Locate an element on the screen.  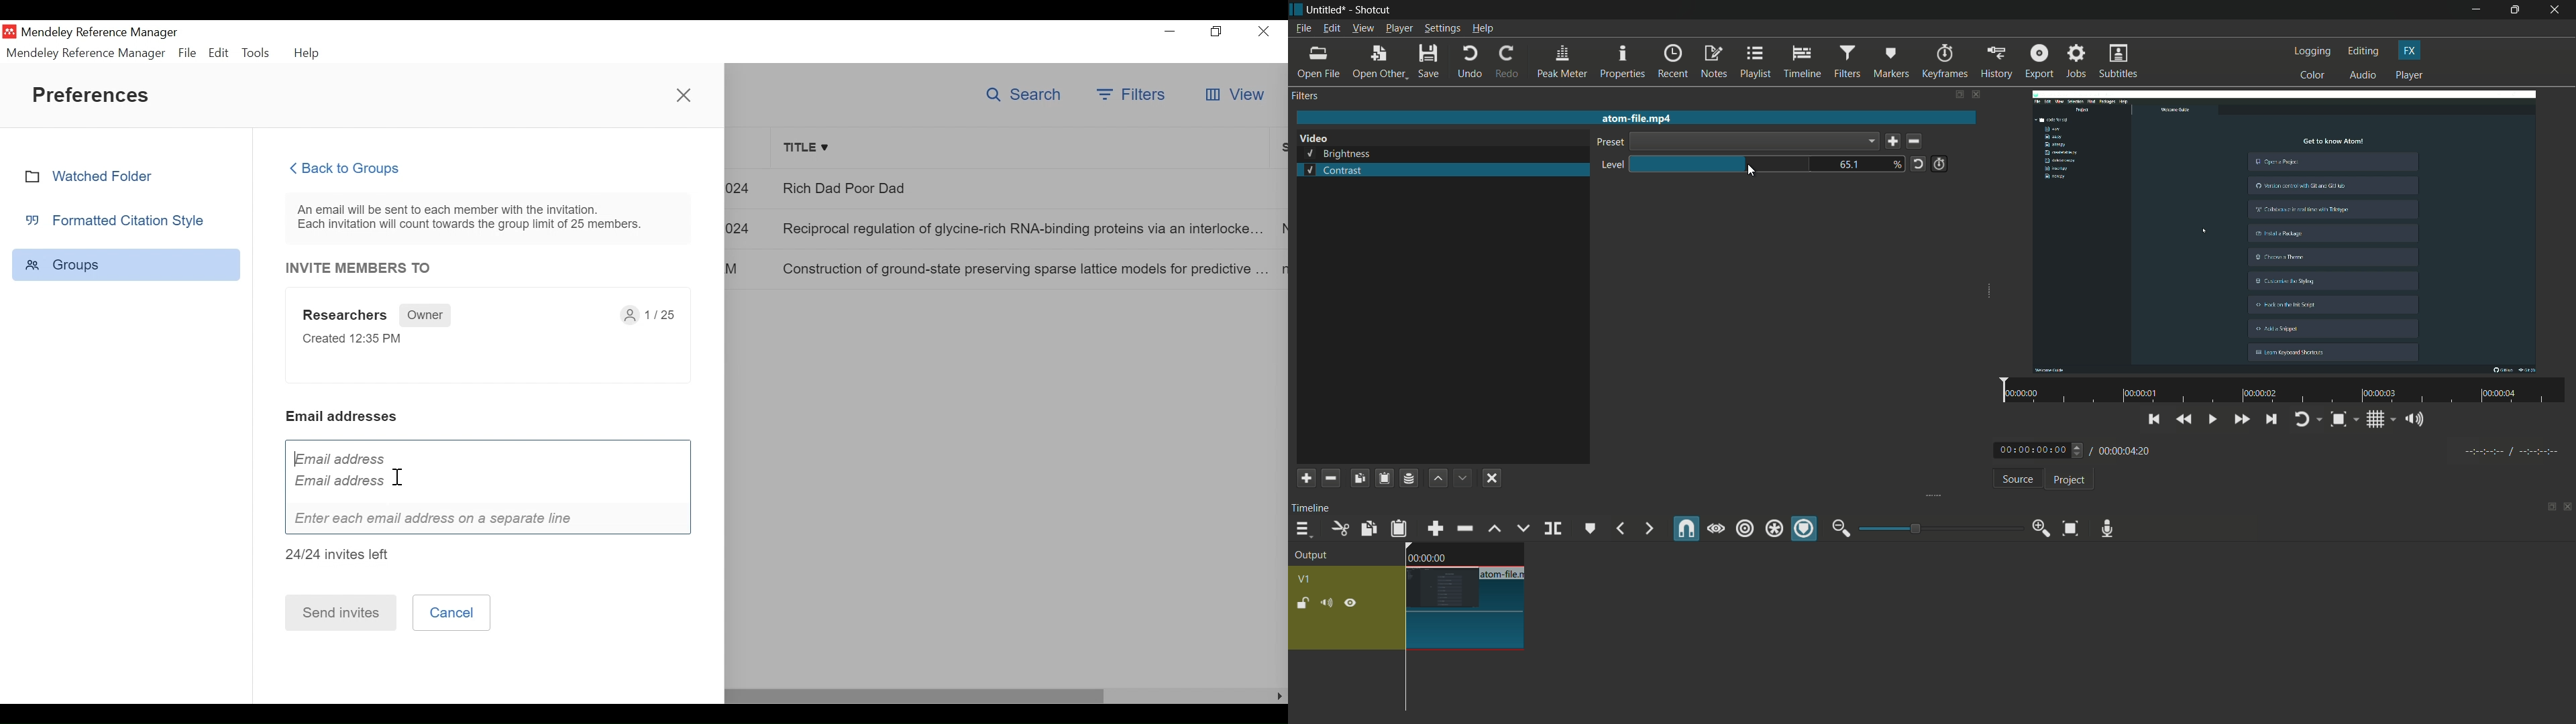
minimize is located at coordinates (1170, 29).